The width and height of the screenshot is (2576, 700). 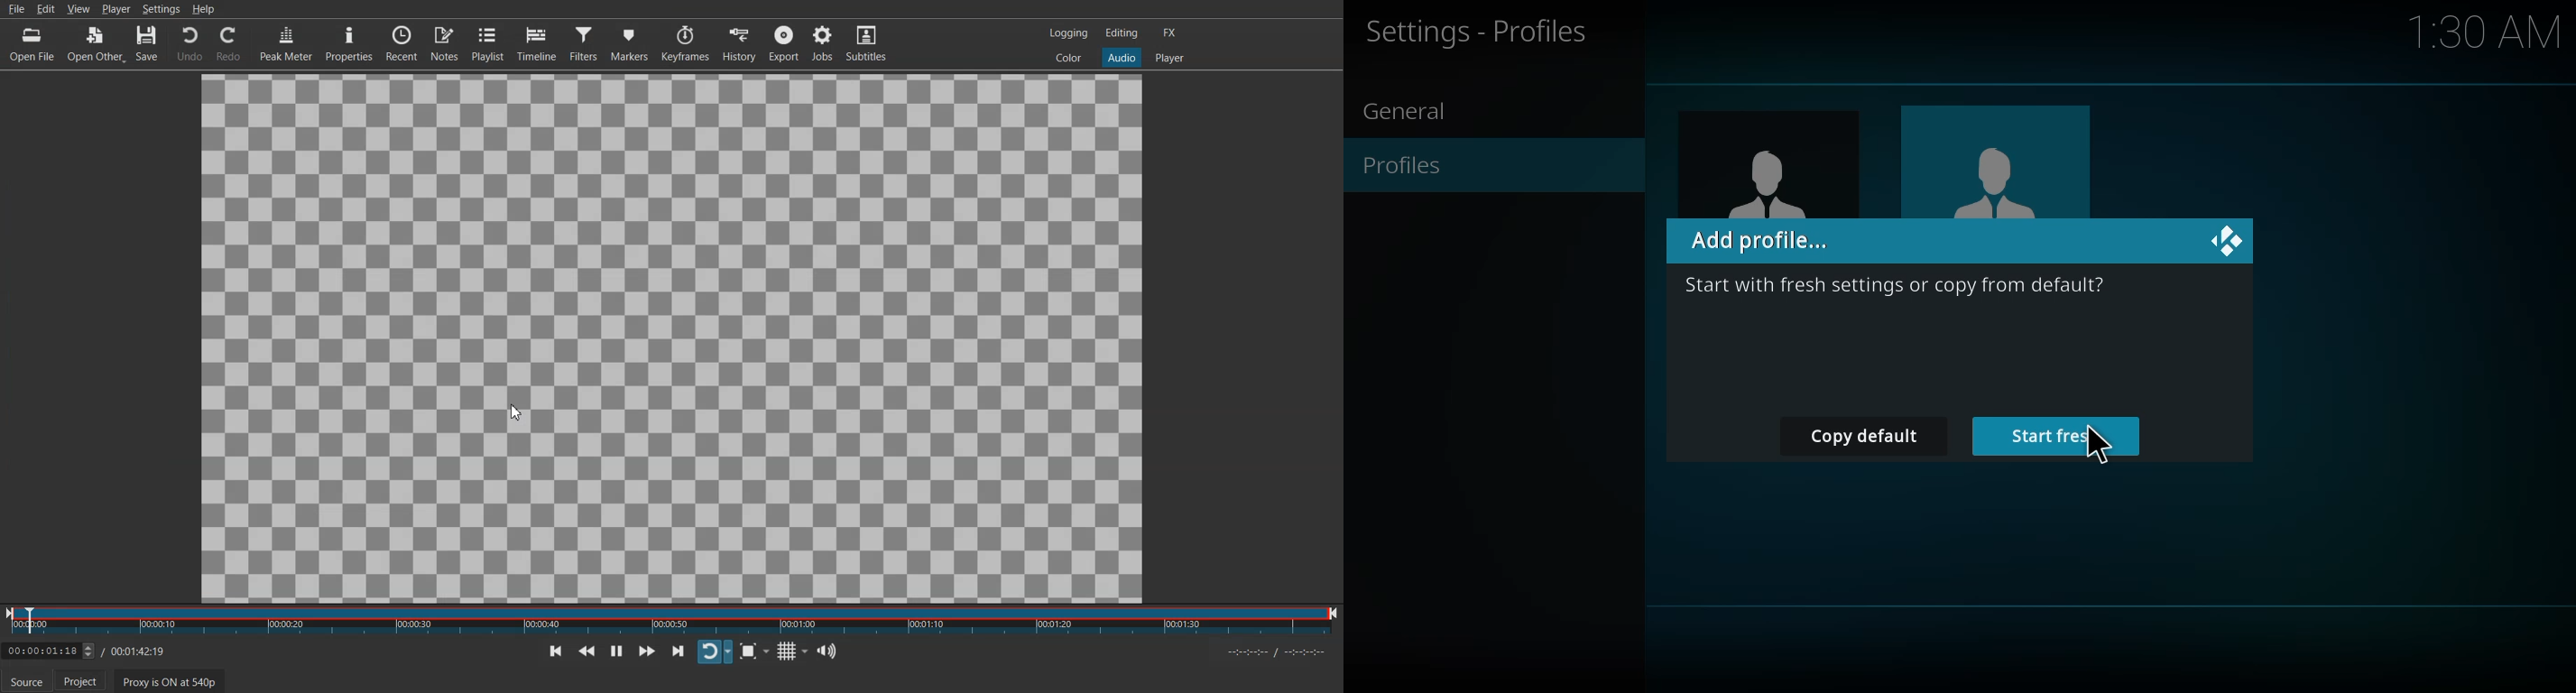 I want to click on Markers, so click(x=629, y=43).